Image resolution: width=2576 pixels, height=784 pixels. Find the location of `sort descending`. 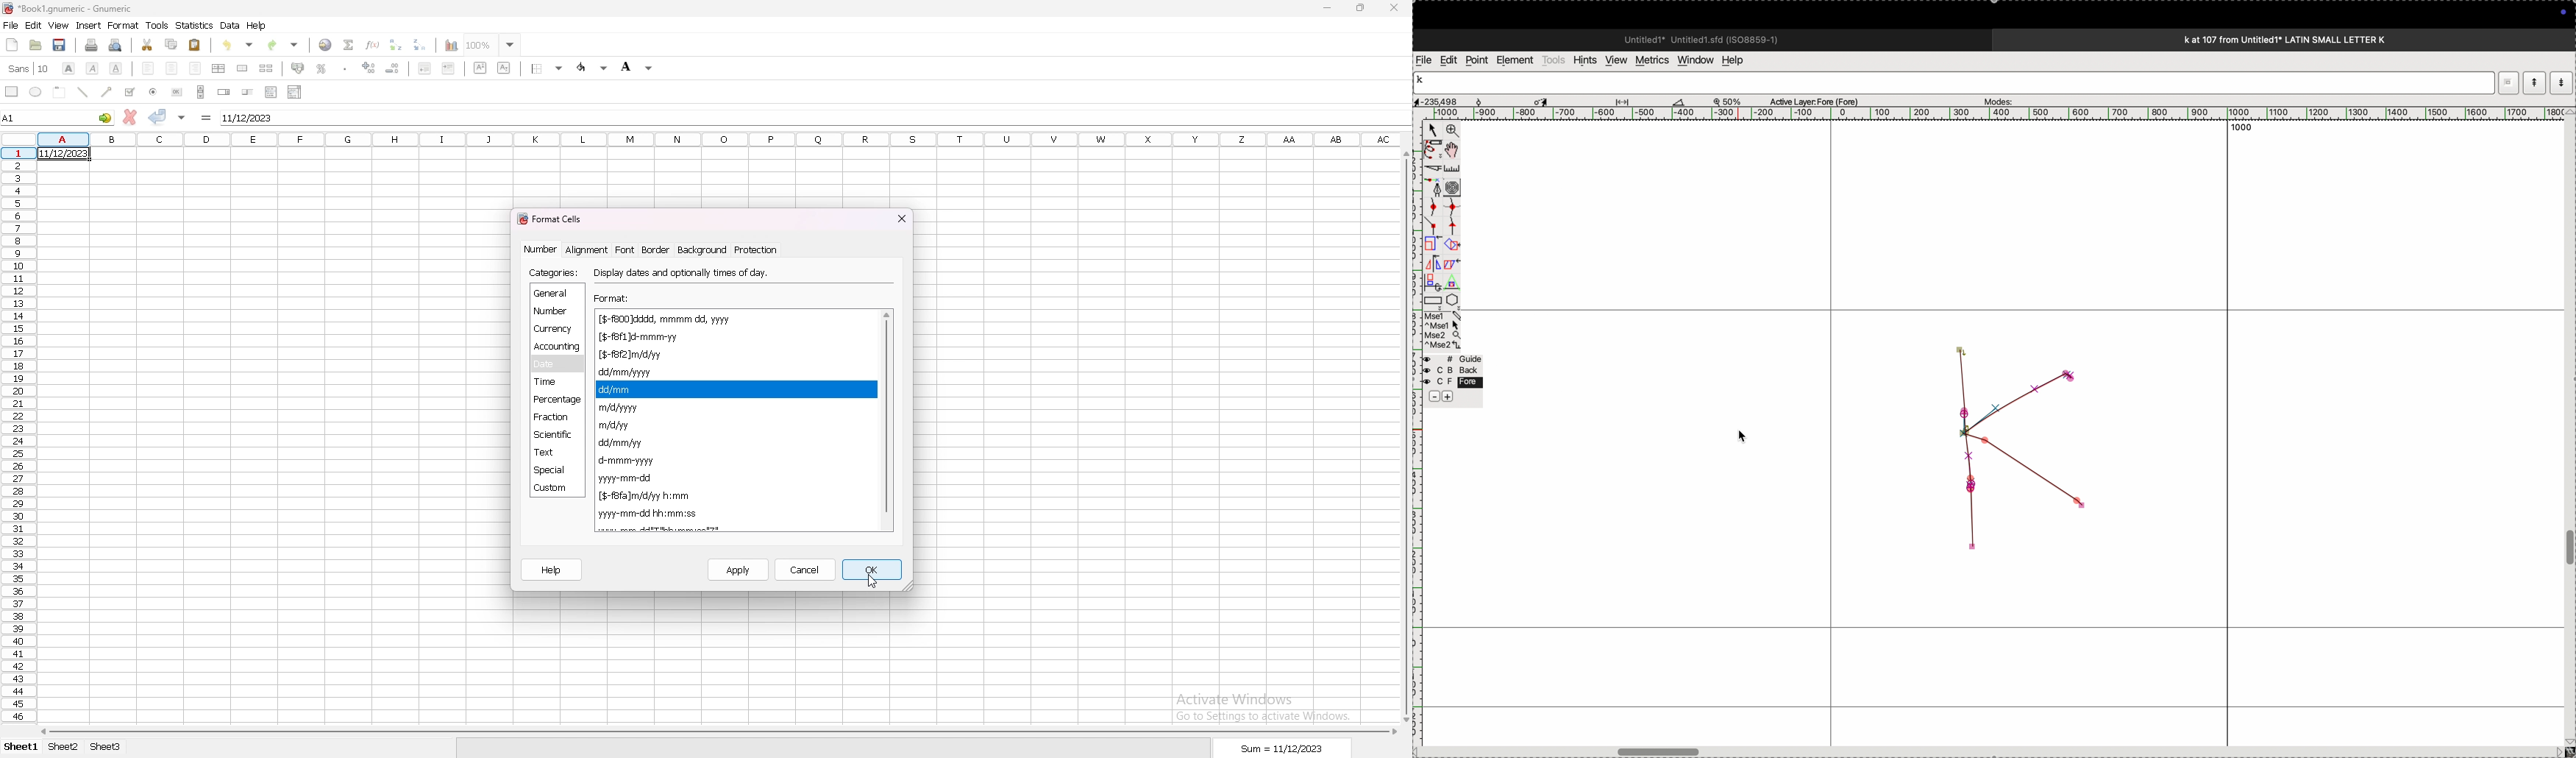

sort descending is located at coordinates (421, 44).